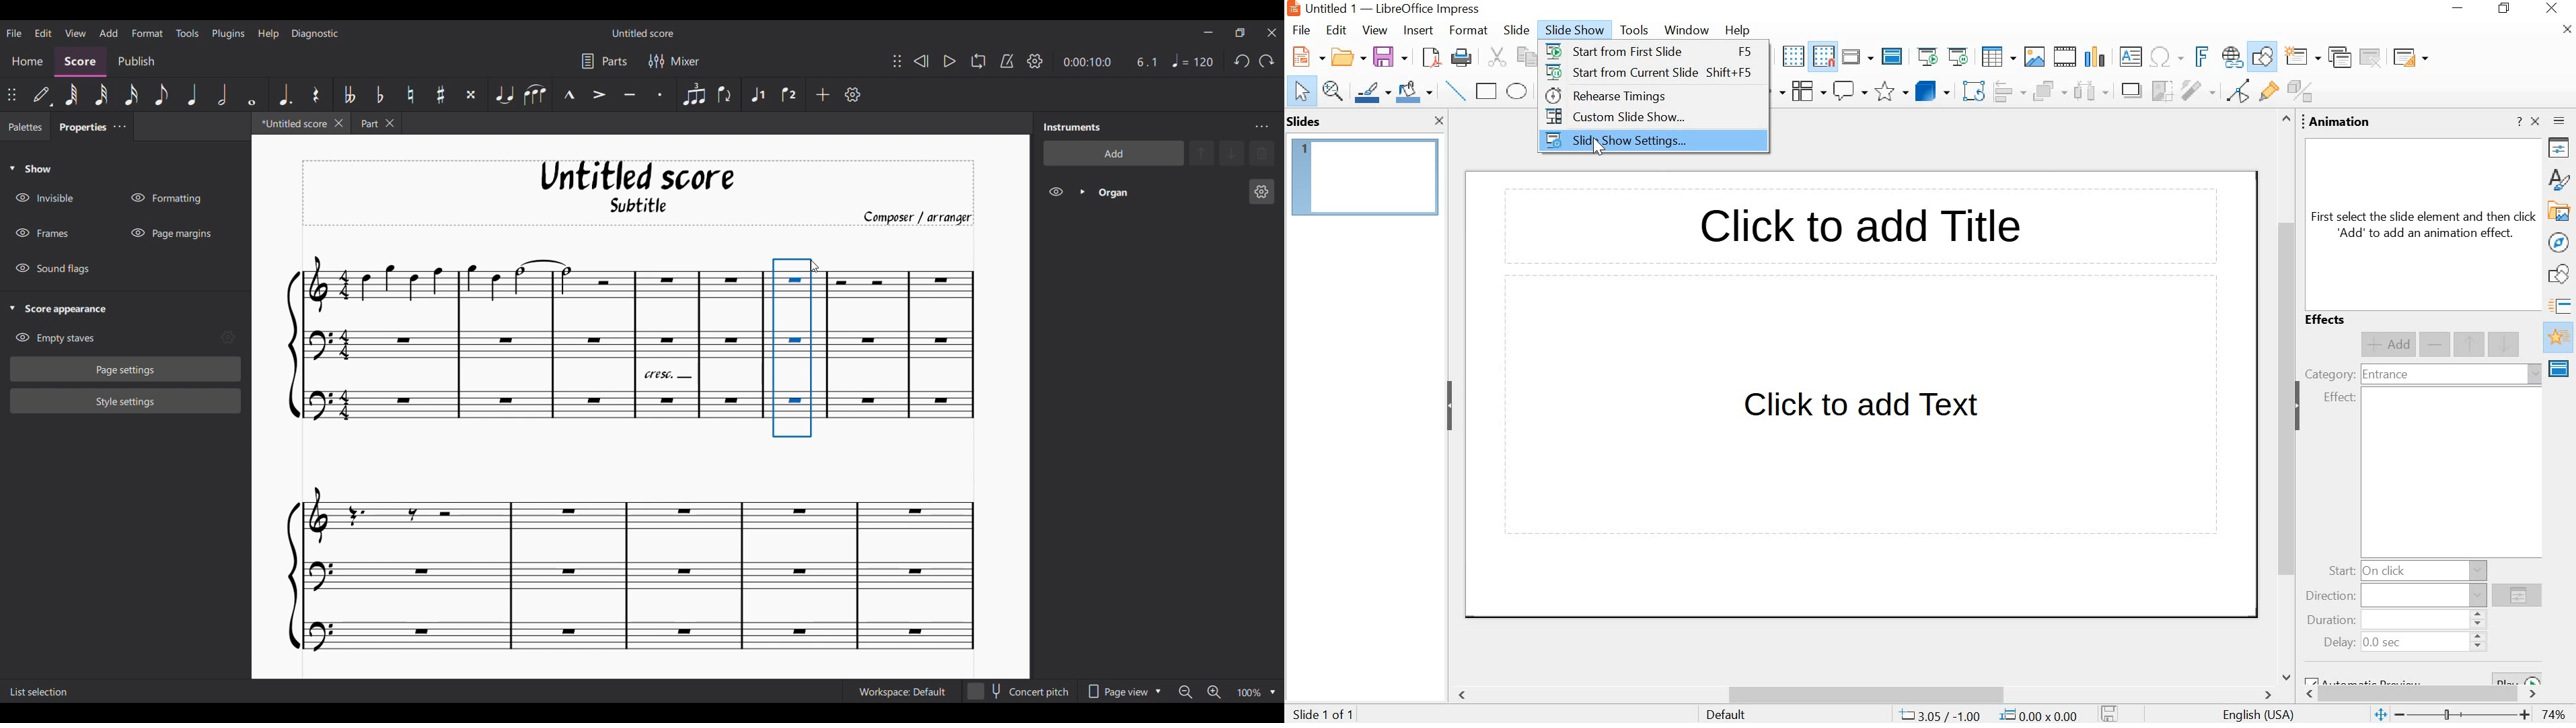  Describe the element at coordinates (161, 95) in the screenshot. I see `8th note` at that location.